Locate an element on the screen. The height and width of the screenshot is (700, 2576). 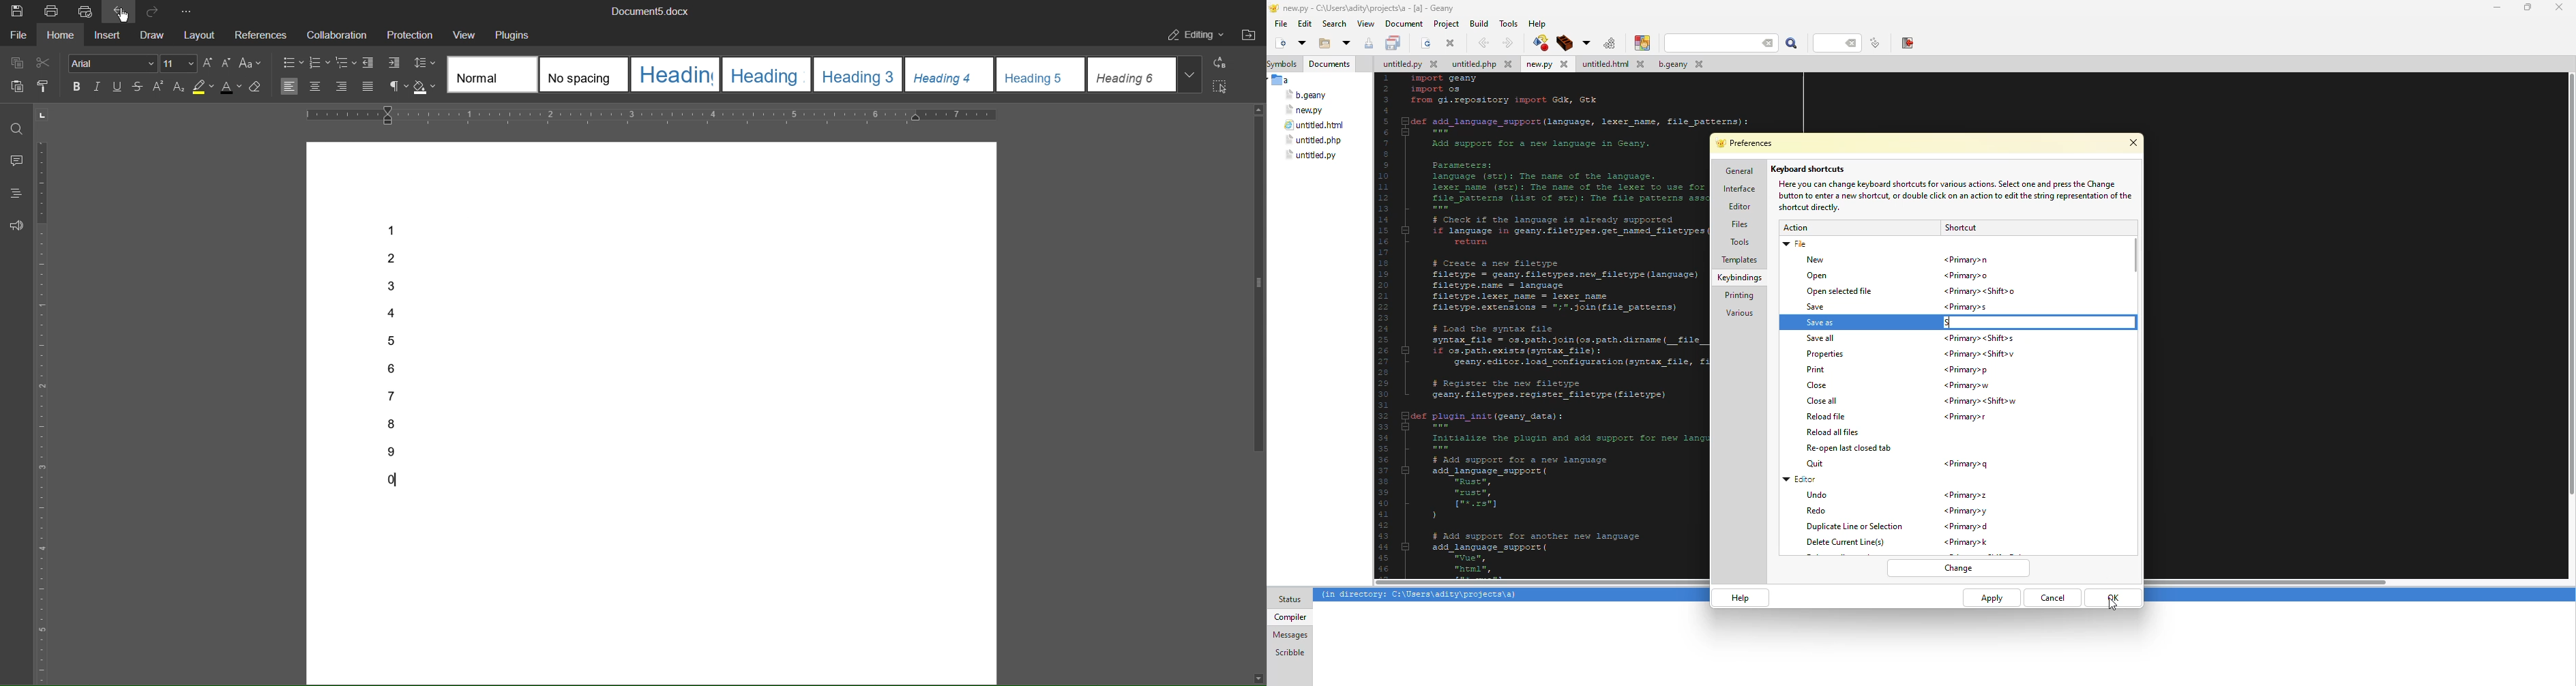
Horizontal Ruler is located at coordinates (654, 114).